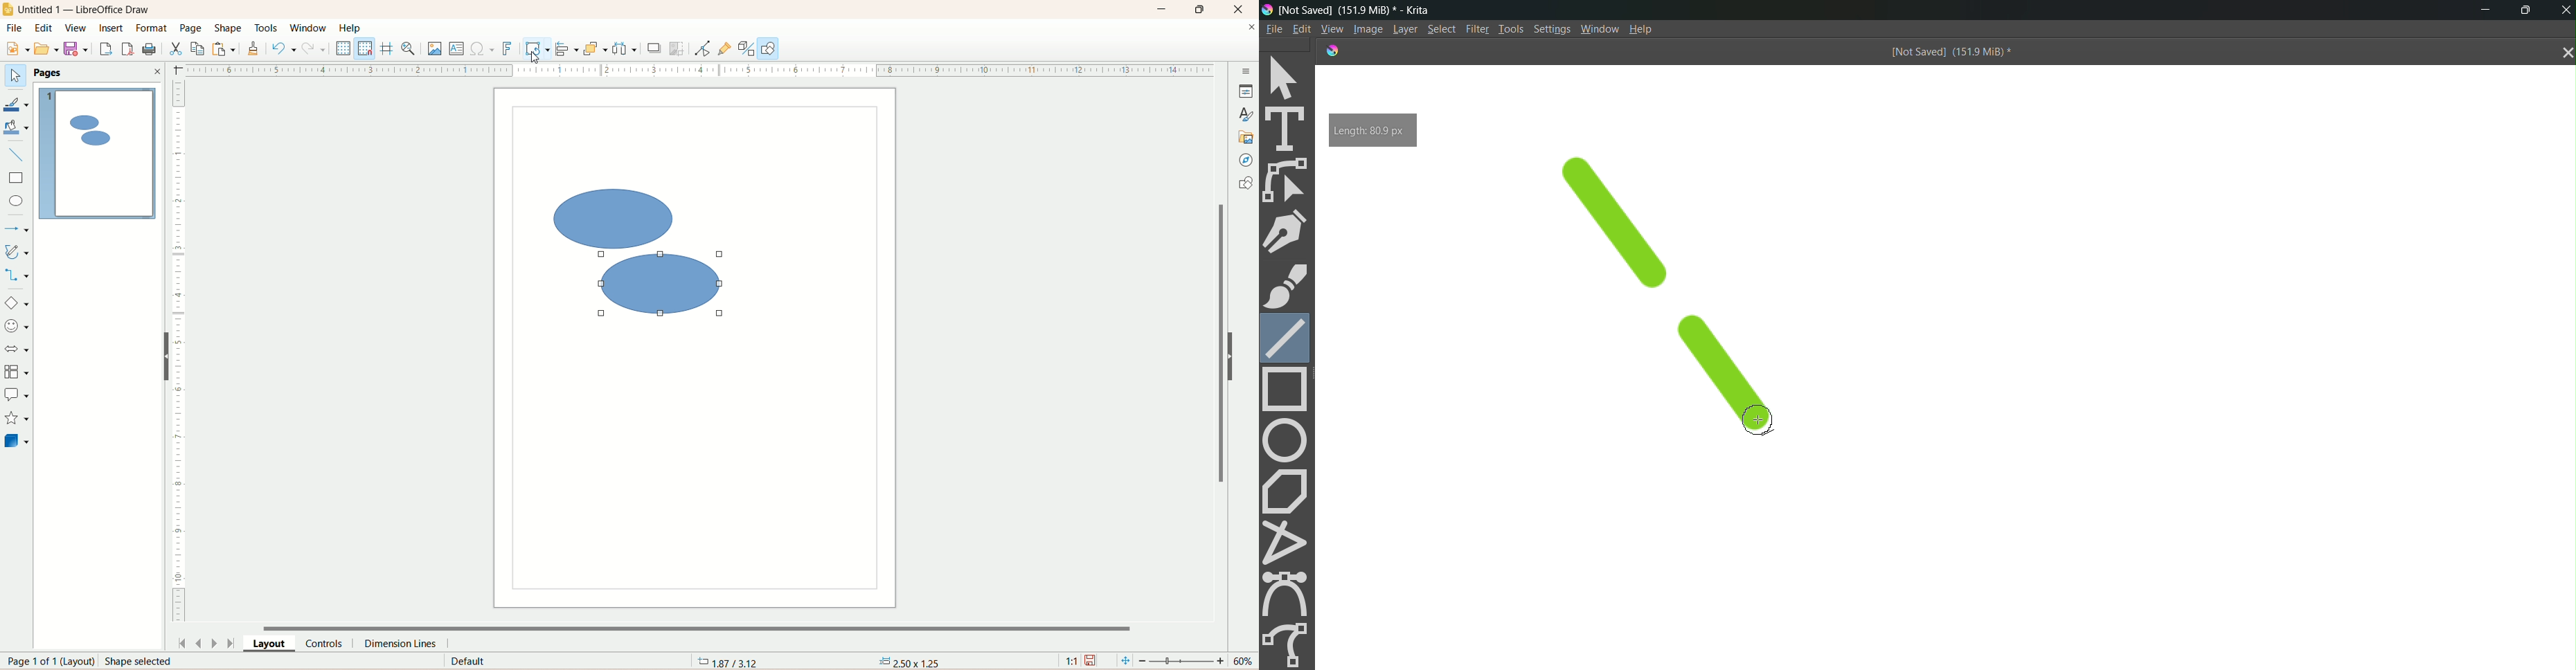 Image resolution: width=2576 pixels, height=672 pixels. What do you see at coordinates (18, 102) in the screenshot?
I see `line color` at bounding box center [18, 102].